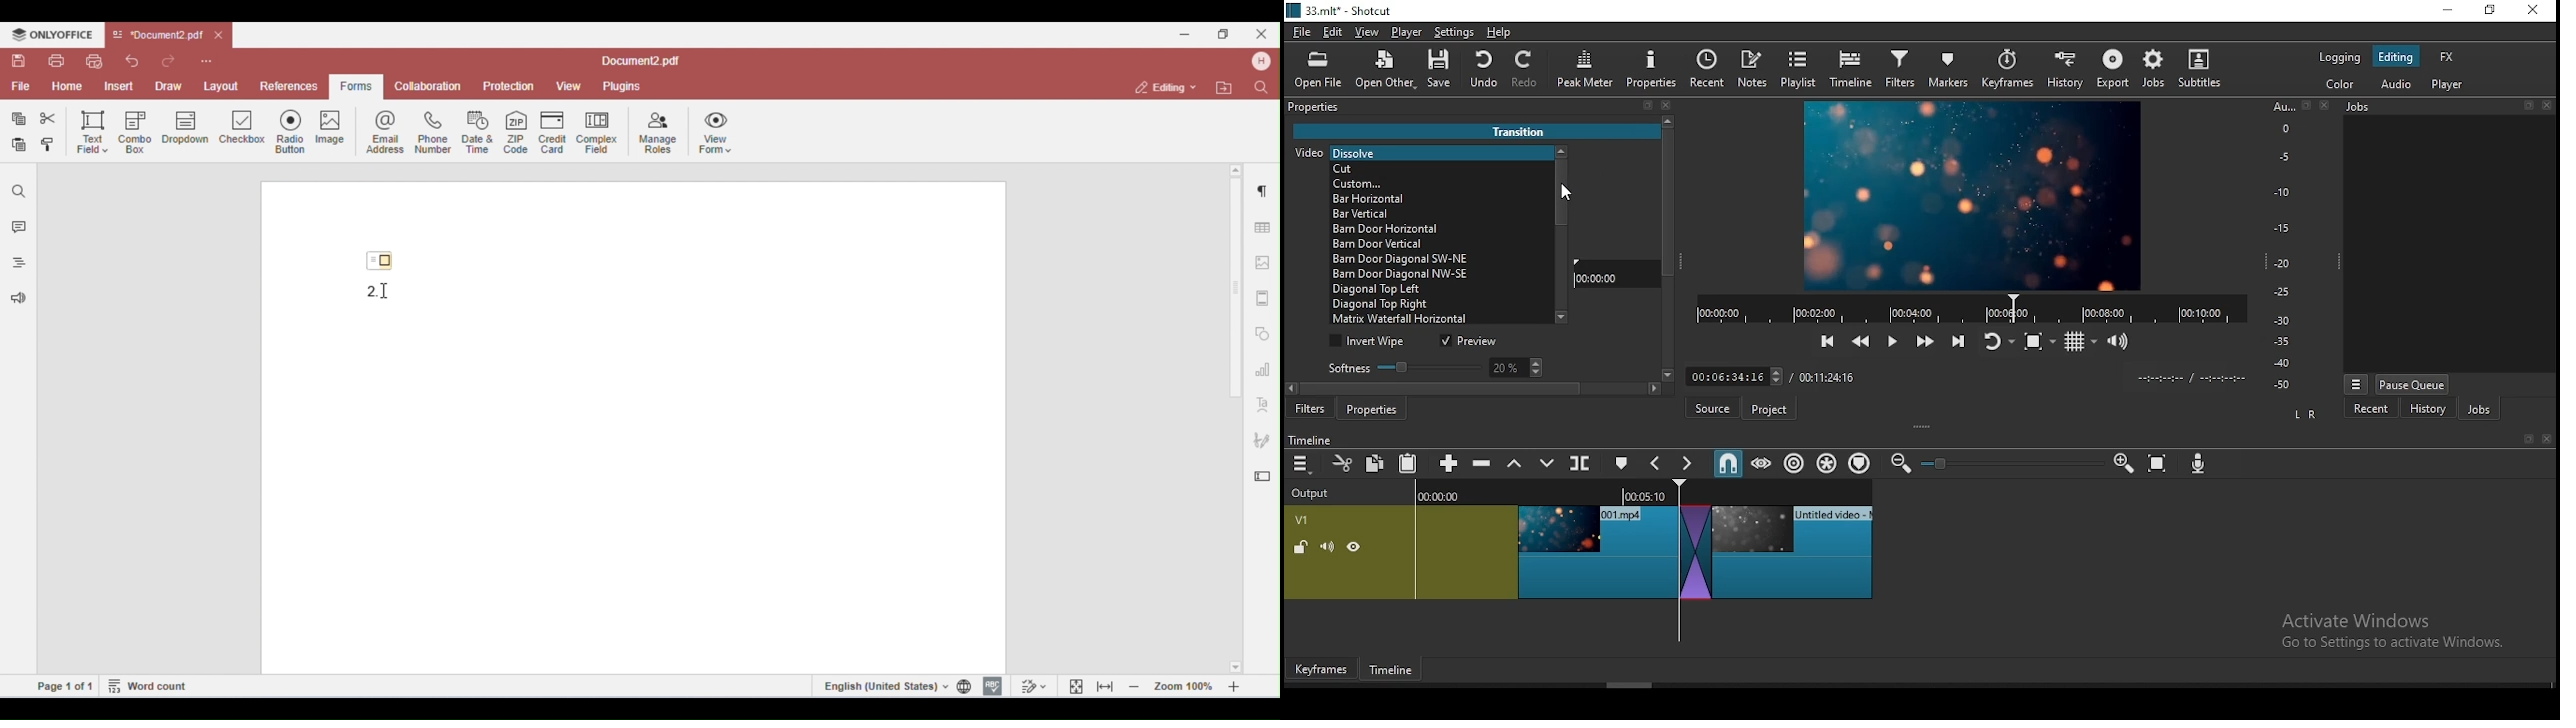 The width and height of the screenshot is (2576, 728). Describe the element at coordinates (1950, 72) in the screenshot. I see `markers` at that location.